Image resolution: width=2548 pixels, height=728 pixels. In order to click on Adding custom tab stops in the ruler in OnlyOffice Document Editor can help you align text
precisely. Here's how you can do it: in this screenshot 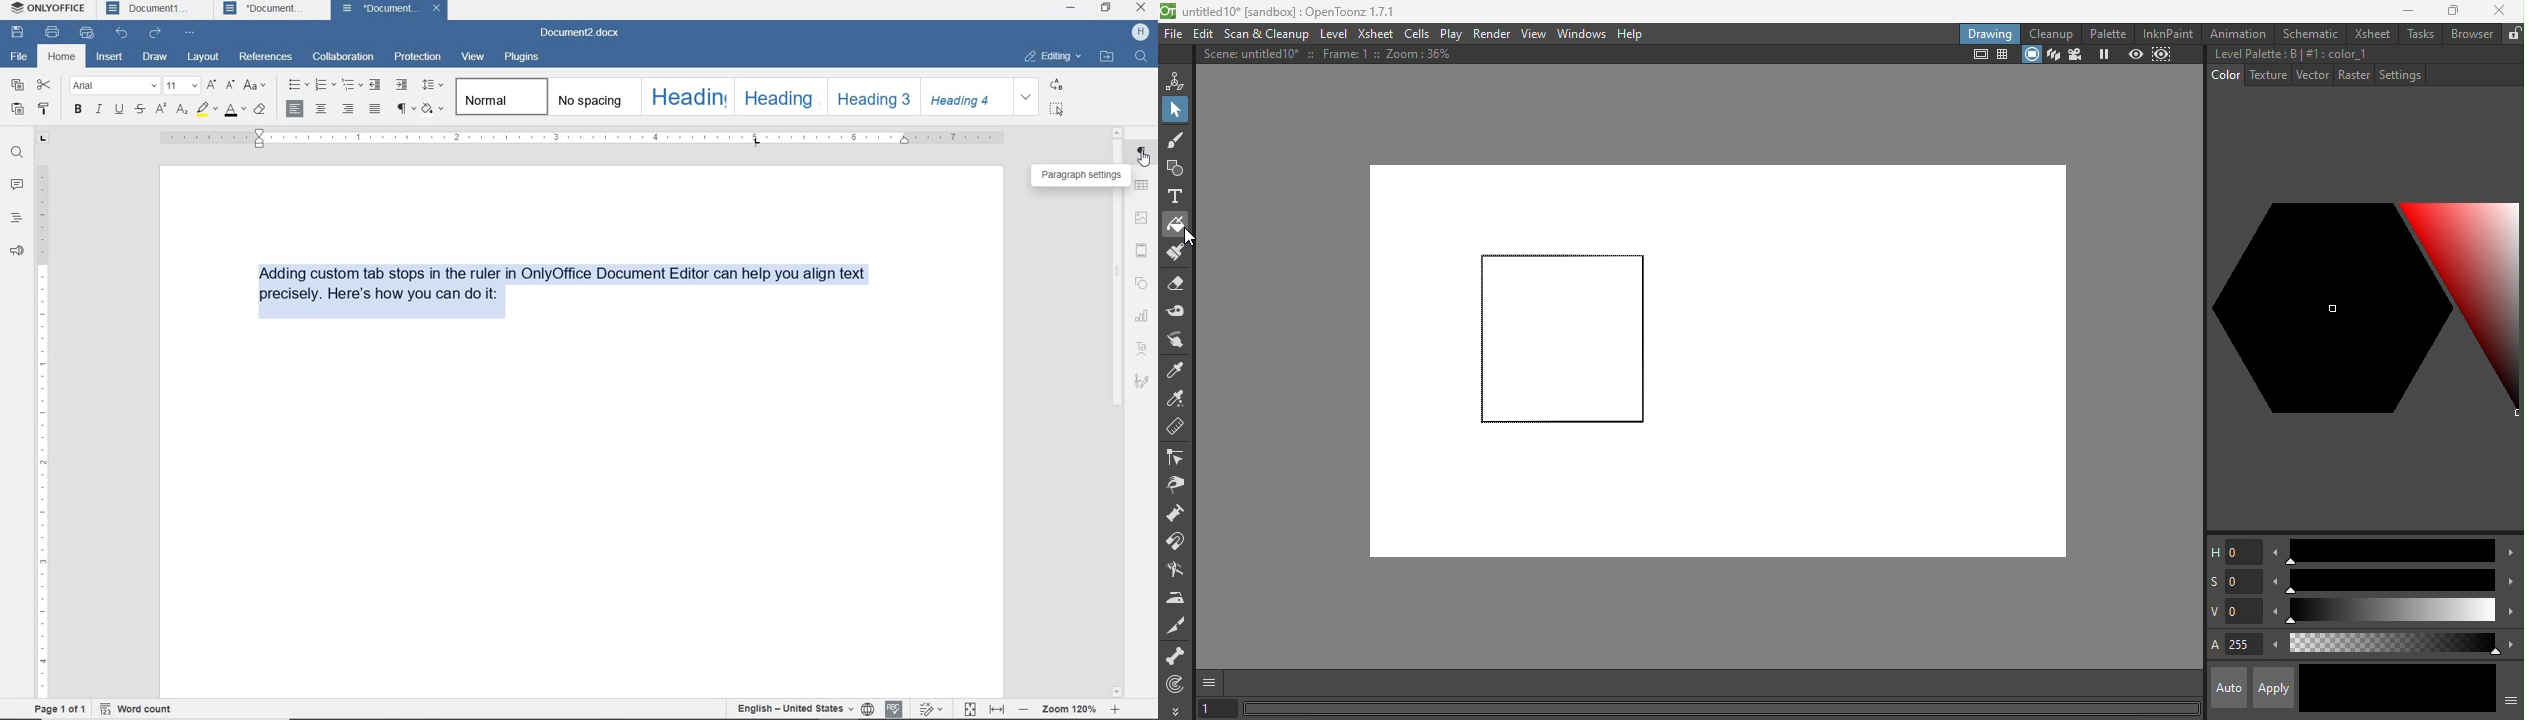, I will do `click(557, 288)`.